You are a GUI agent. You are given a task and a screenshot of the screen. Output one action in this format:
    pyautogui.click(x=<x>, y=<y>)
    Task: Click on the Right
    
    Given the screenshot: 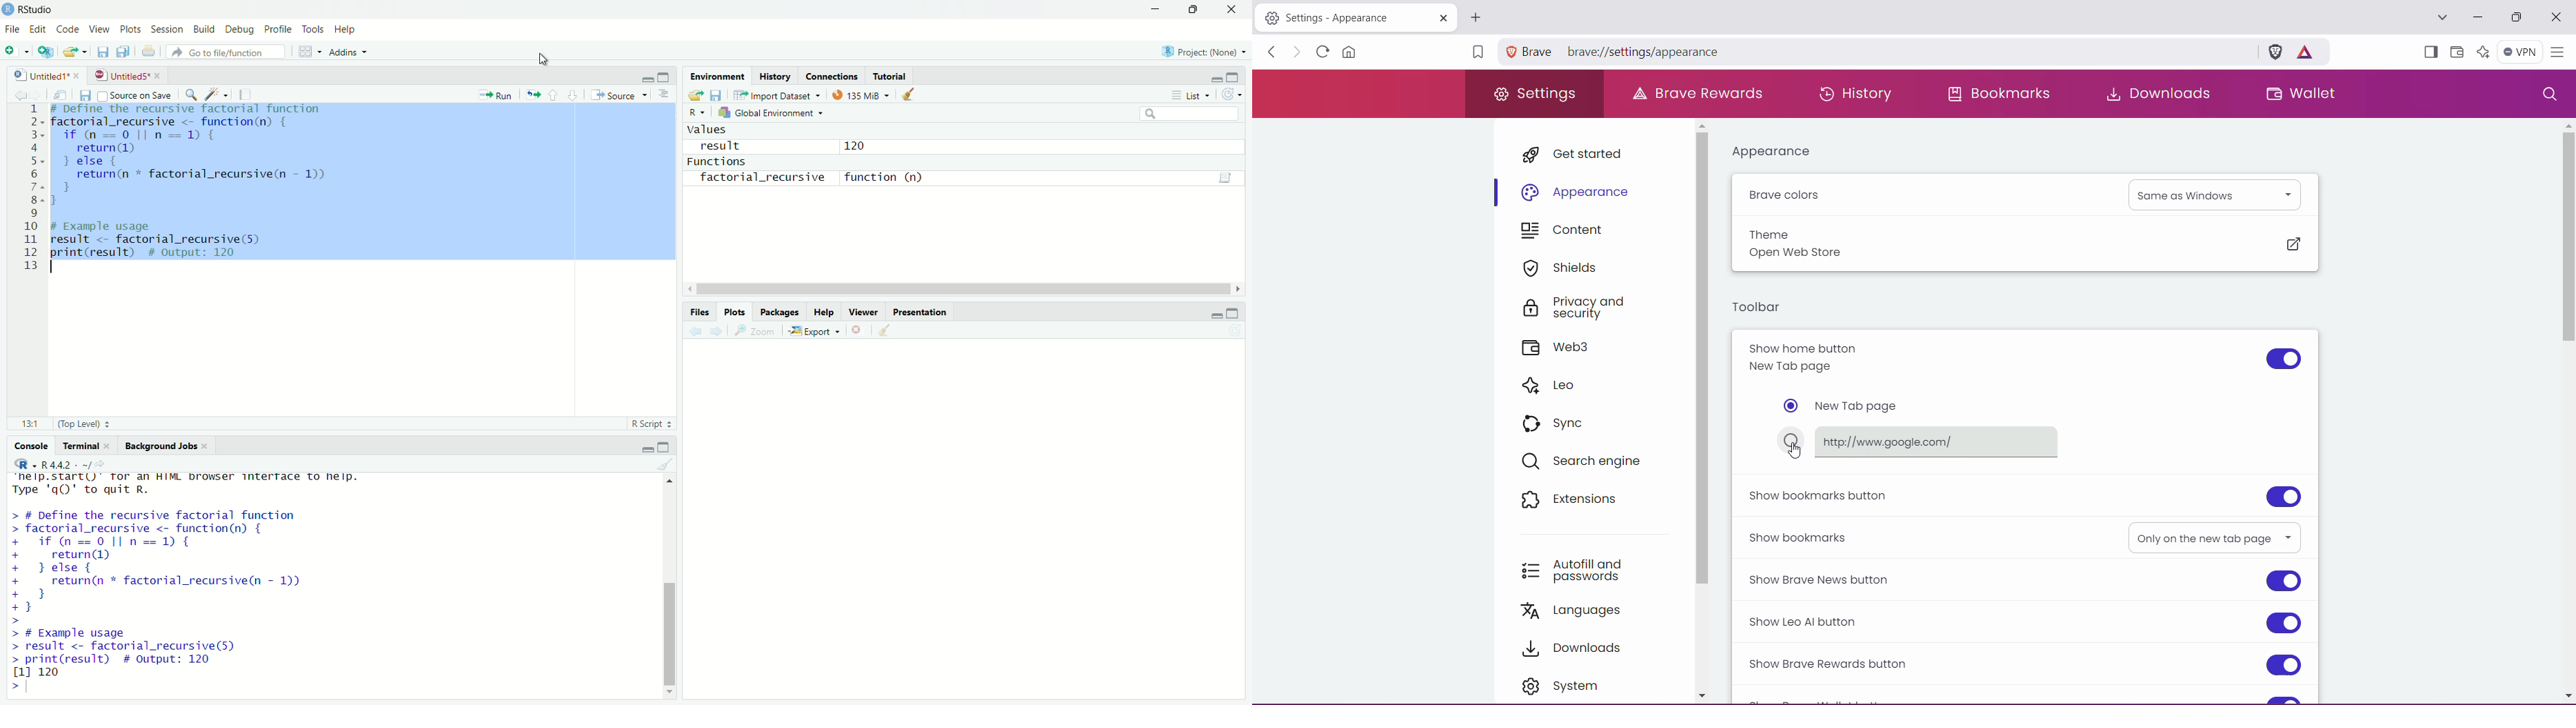 What is the action you would take?
    pyautogui.click(x=1242, y=285)
    